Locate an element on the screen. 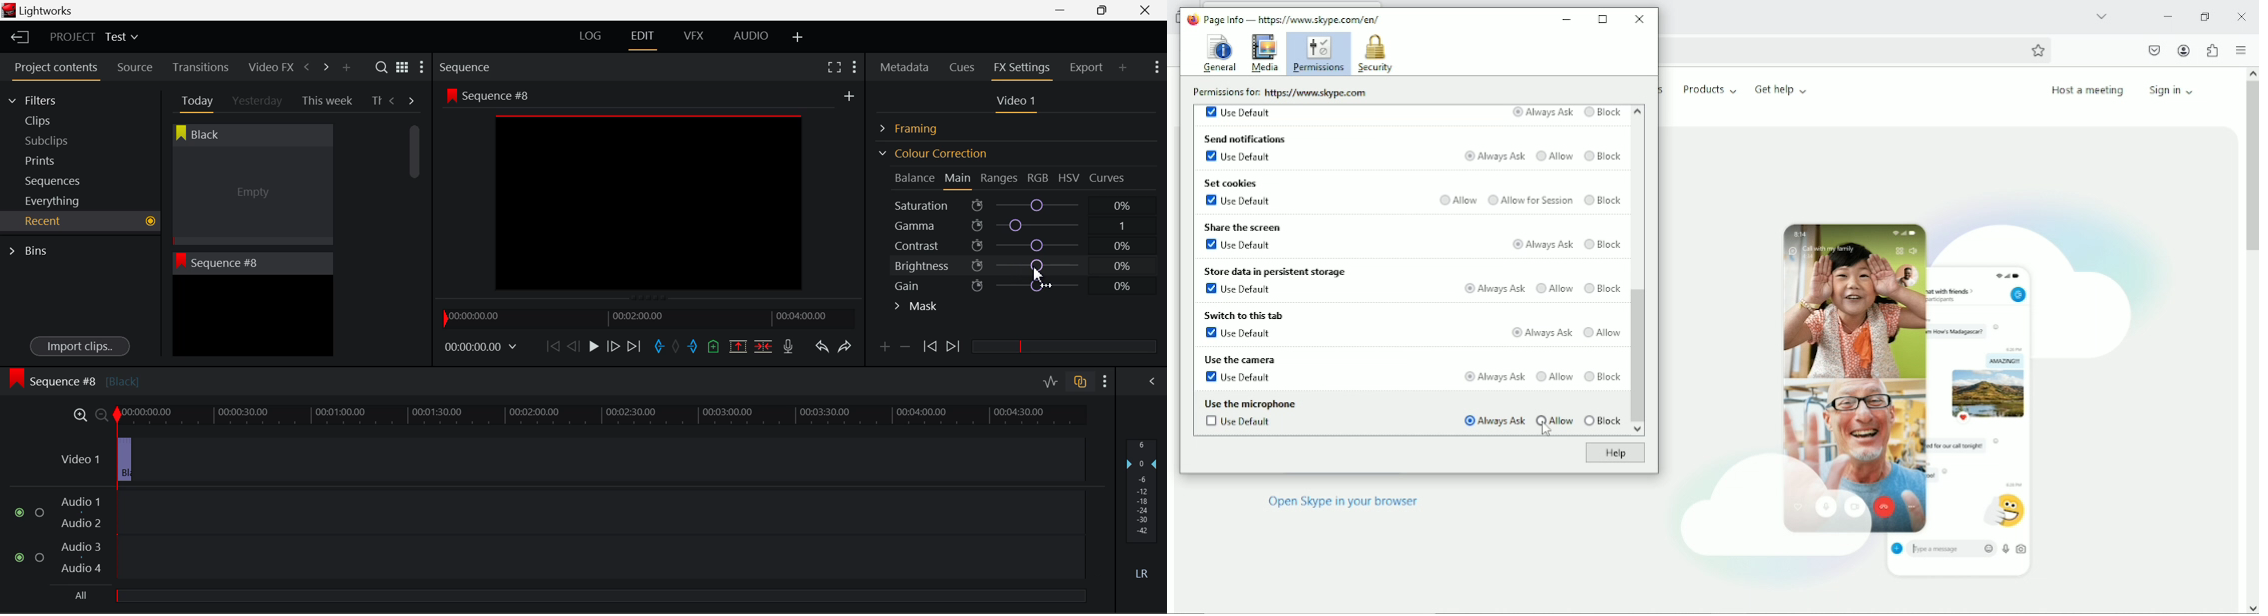 The height and width of the screenshot is (616, 2268). Always ask is located at coordinates (1493, 287).